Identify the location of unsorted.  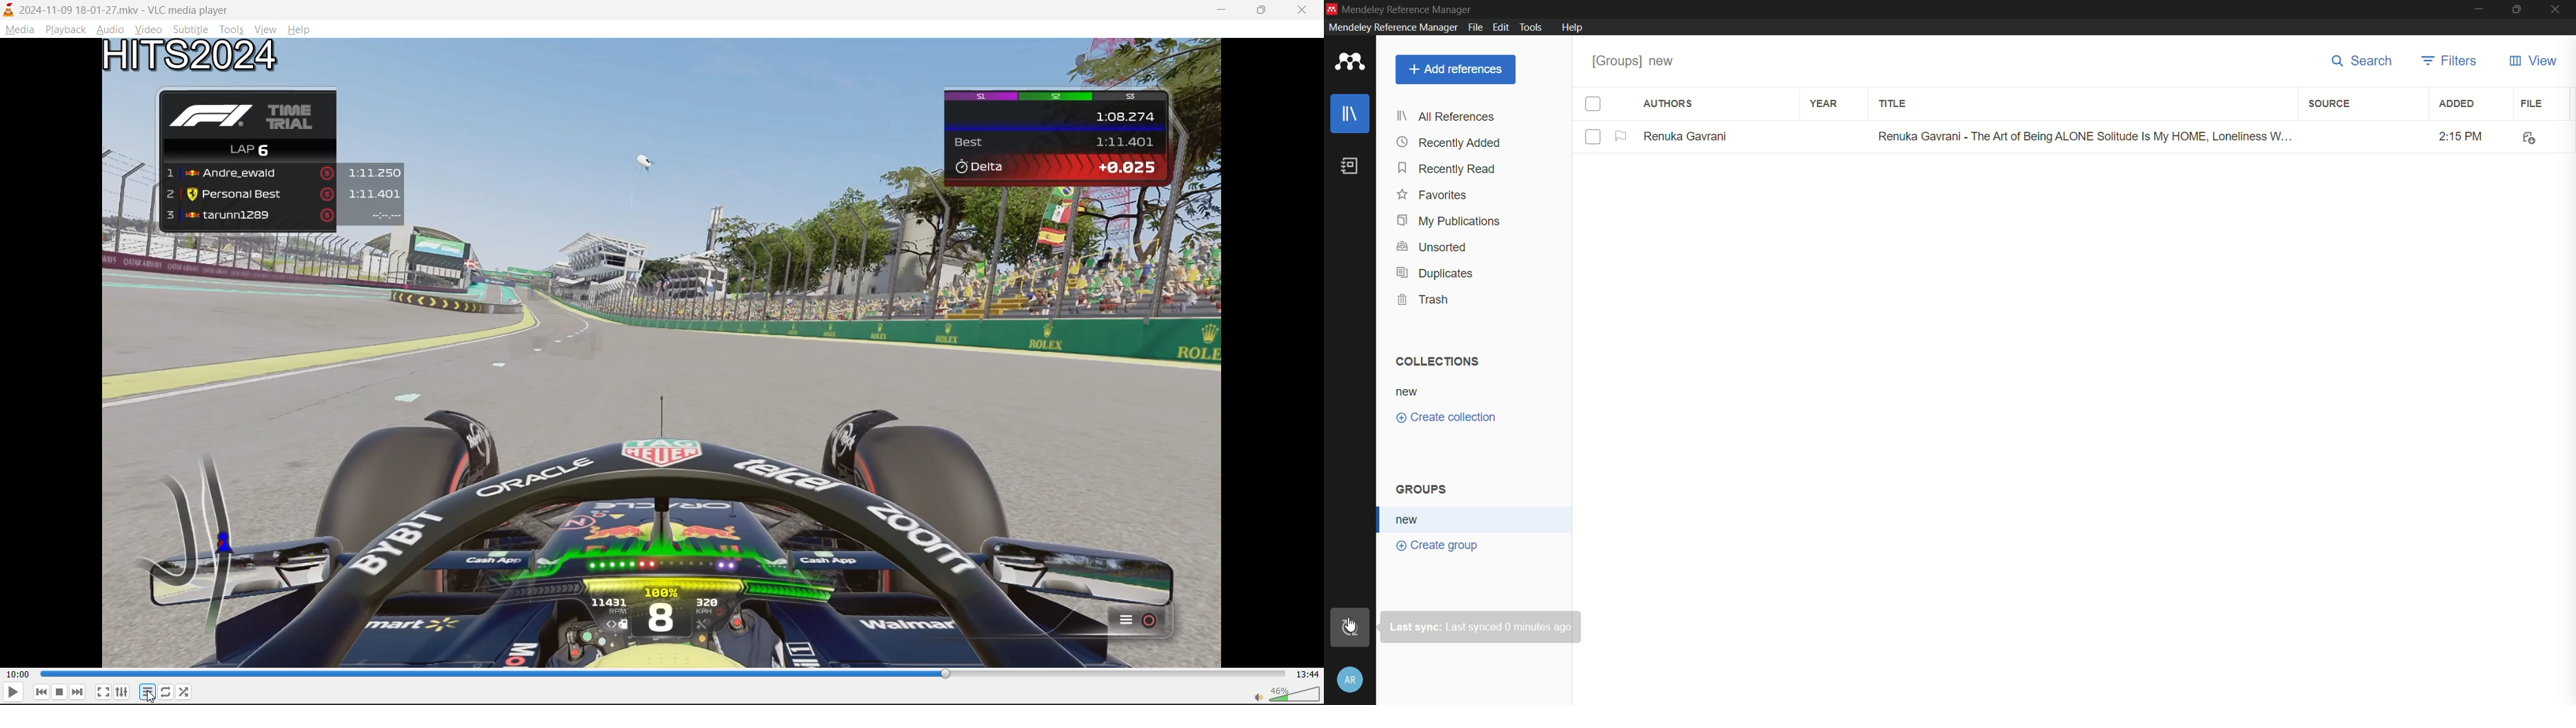
(1433, 247).